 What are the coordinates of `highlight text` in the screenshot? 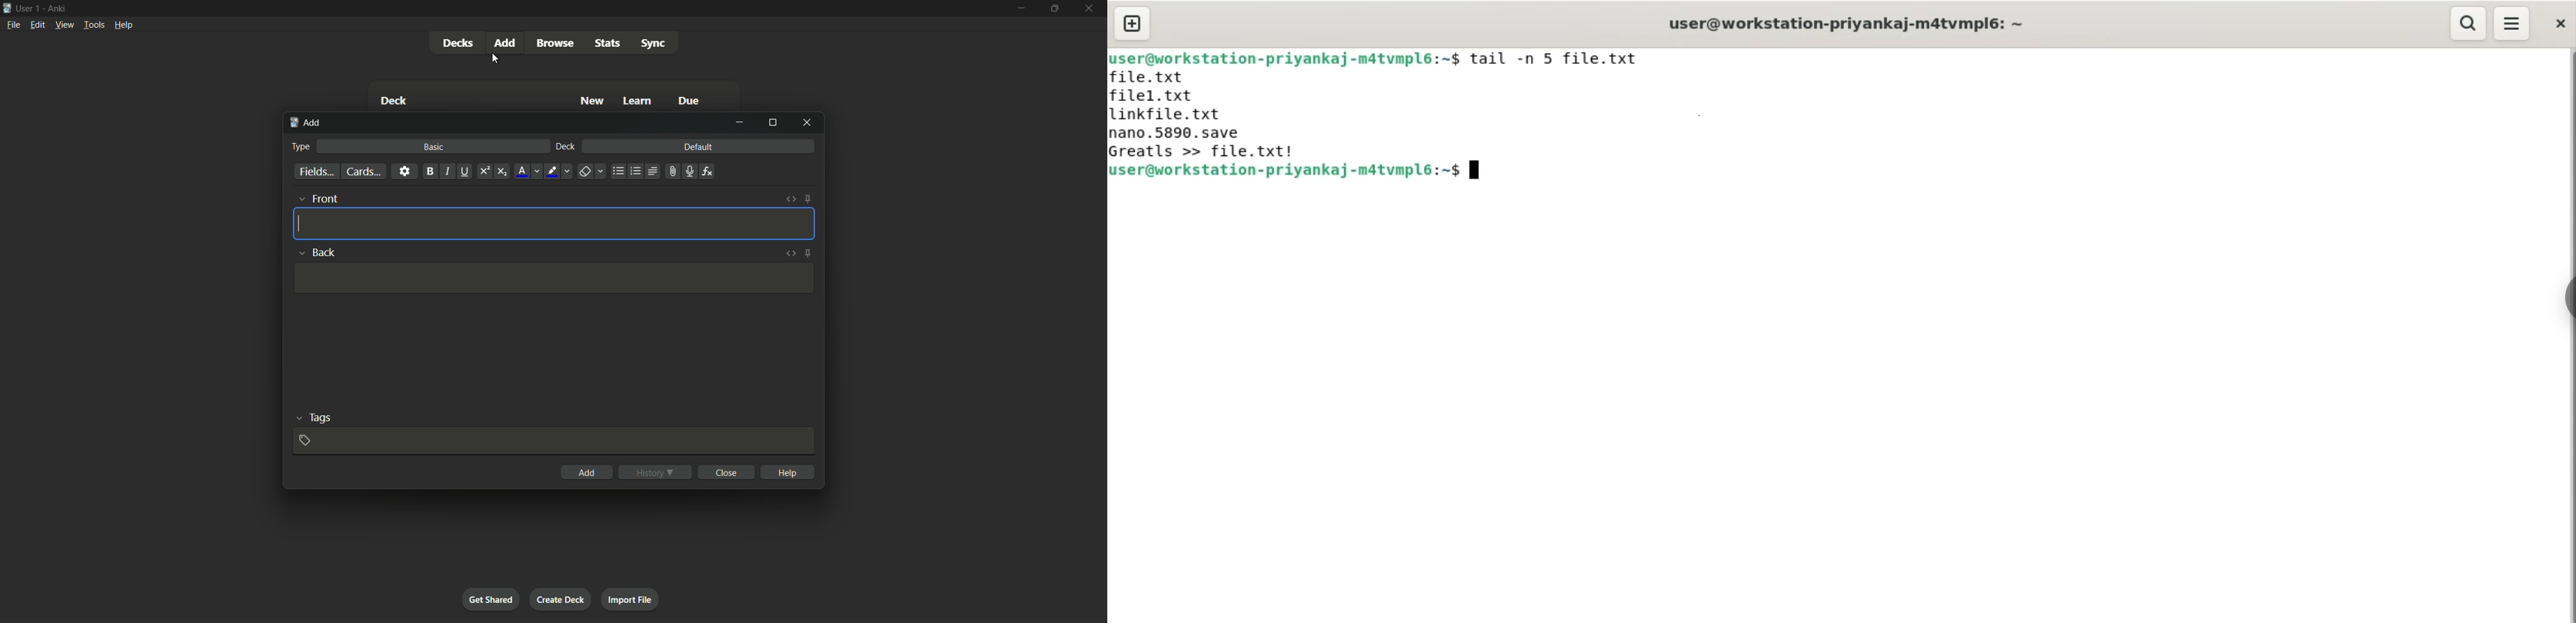 It's located at (550, 172).